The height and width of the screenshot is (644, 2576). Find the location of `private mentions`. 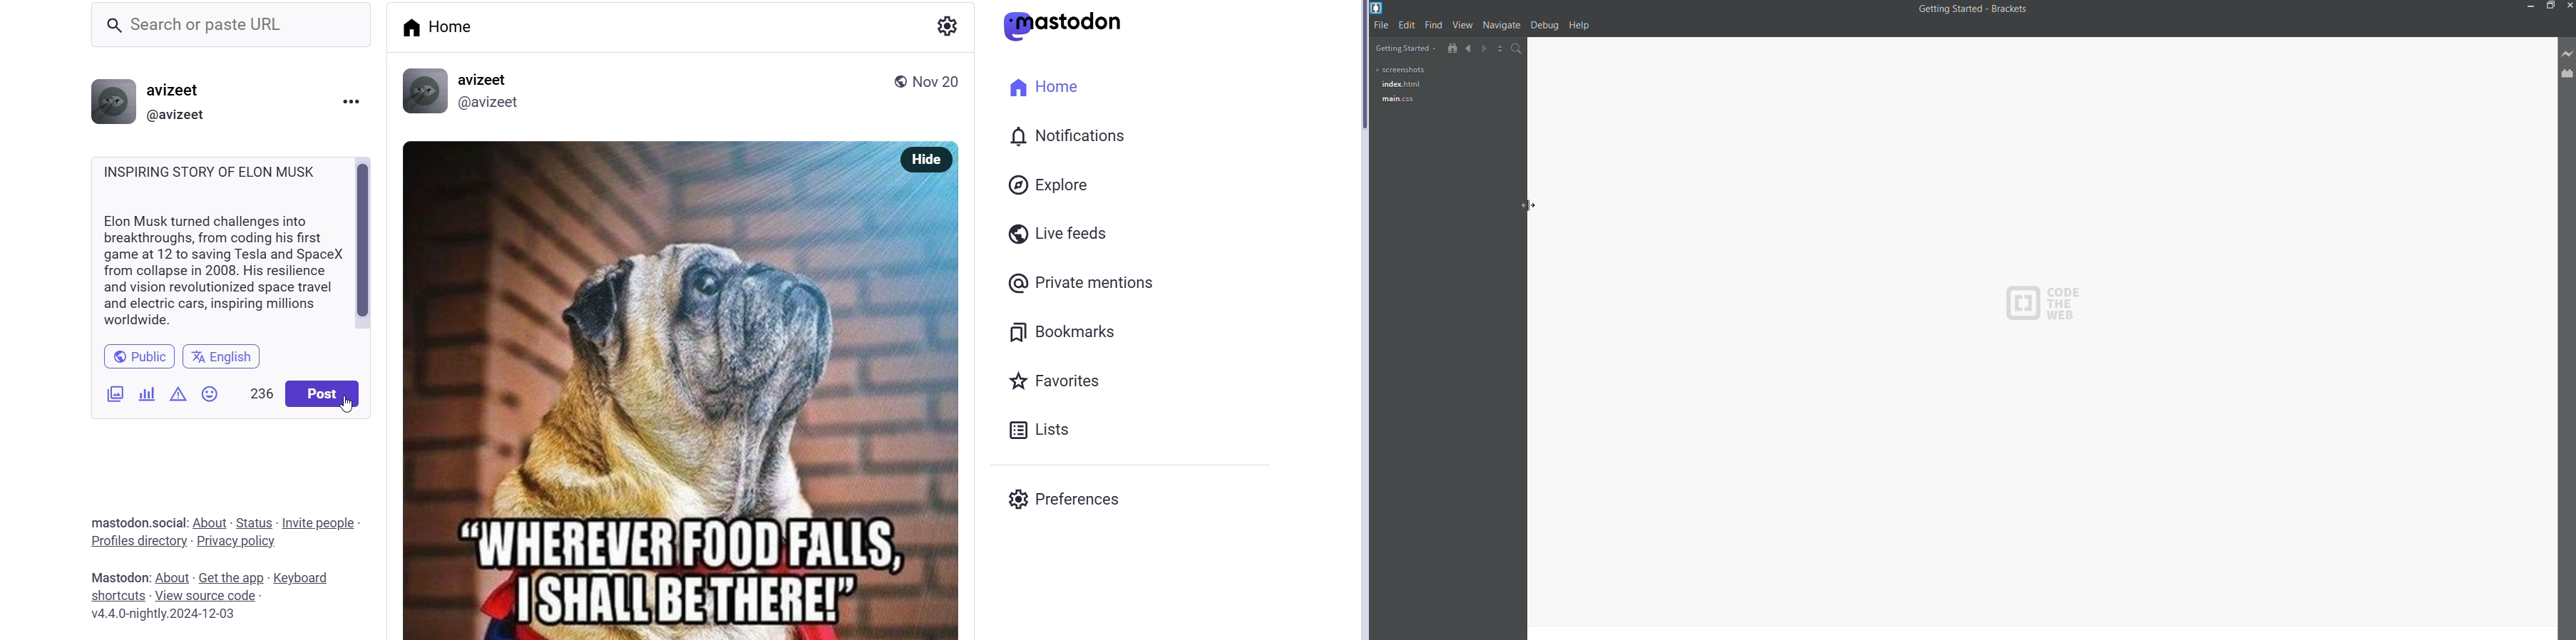

private mentions is located at coordinates (1081, 282).